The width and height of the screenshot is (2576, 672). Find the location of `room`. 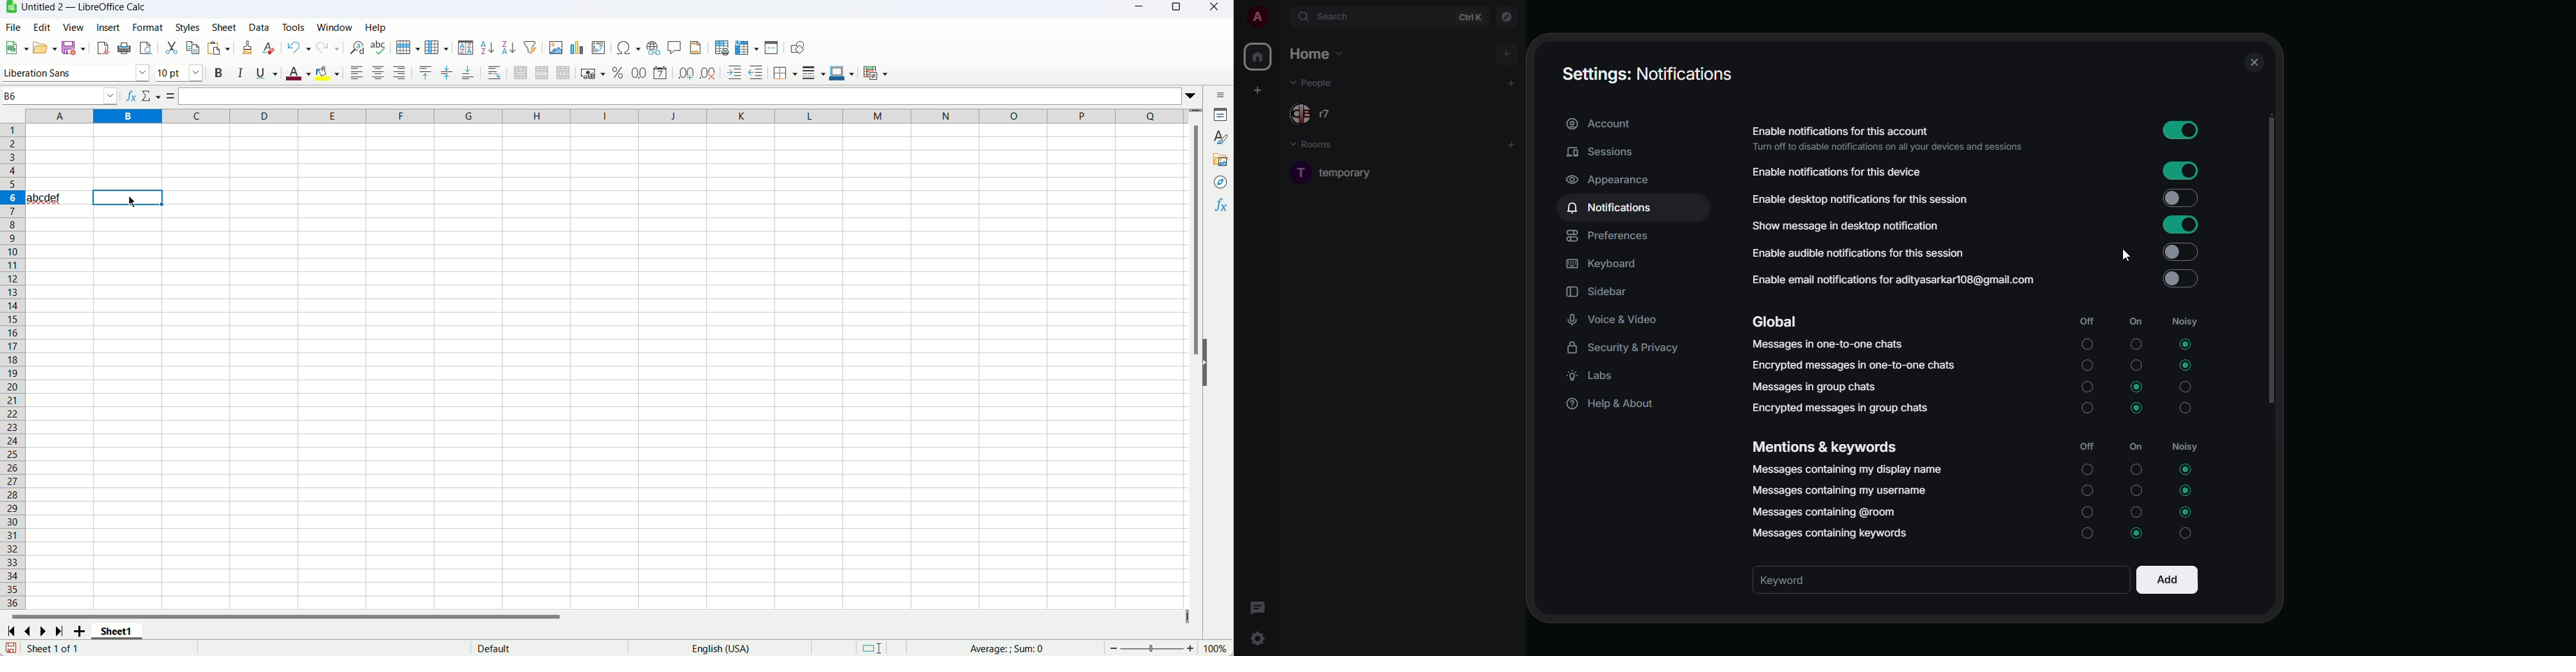

room is located at coordinates (1351, 172).